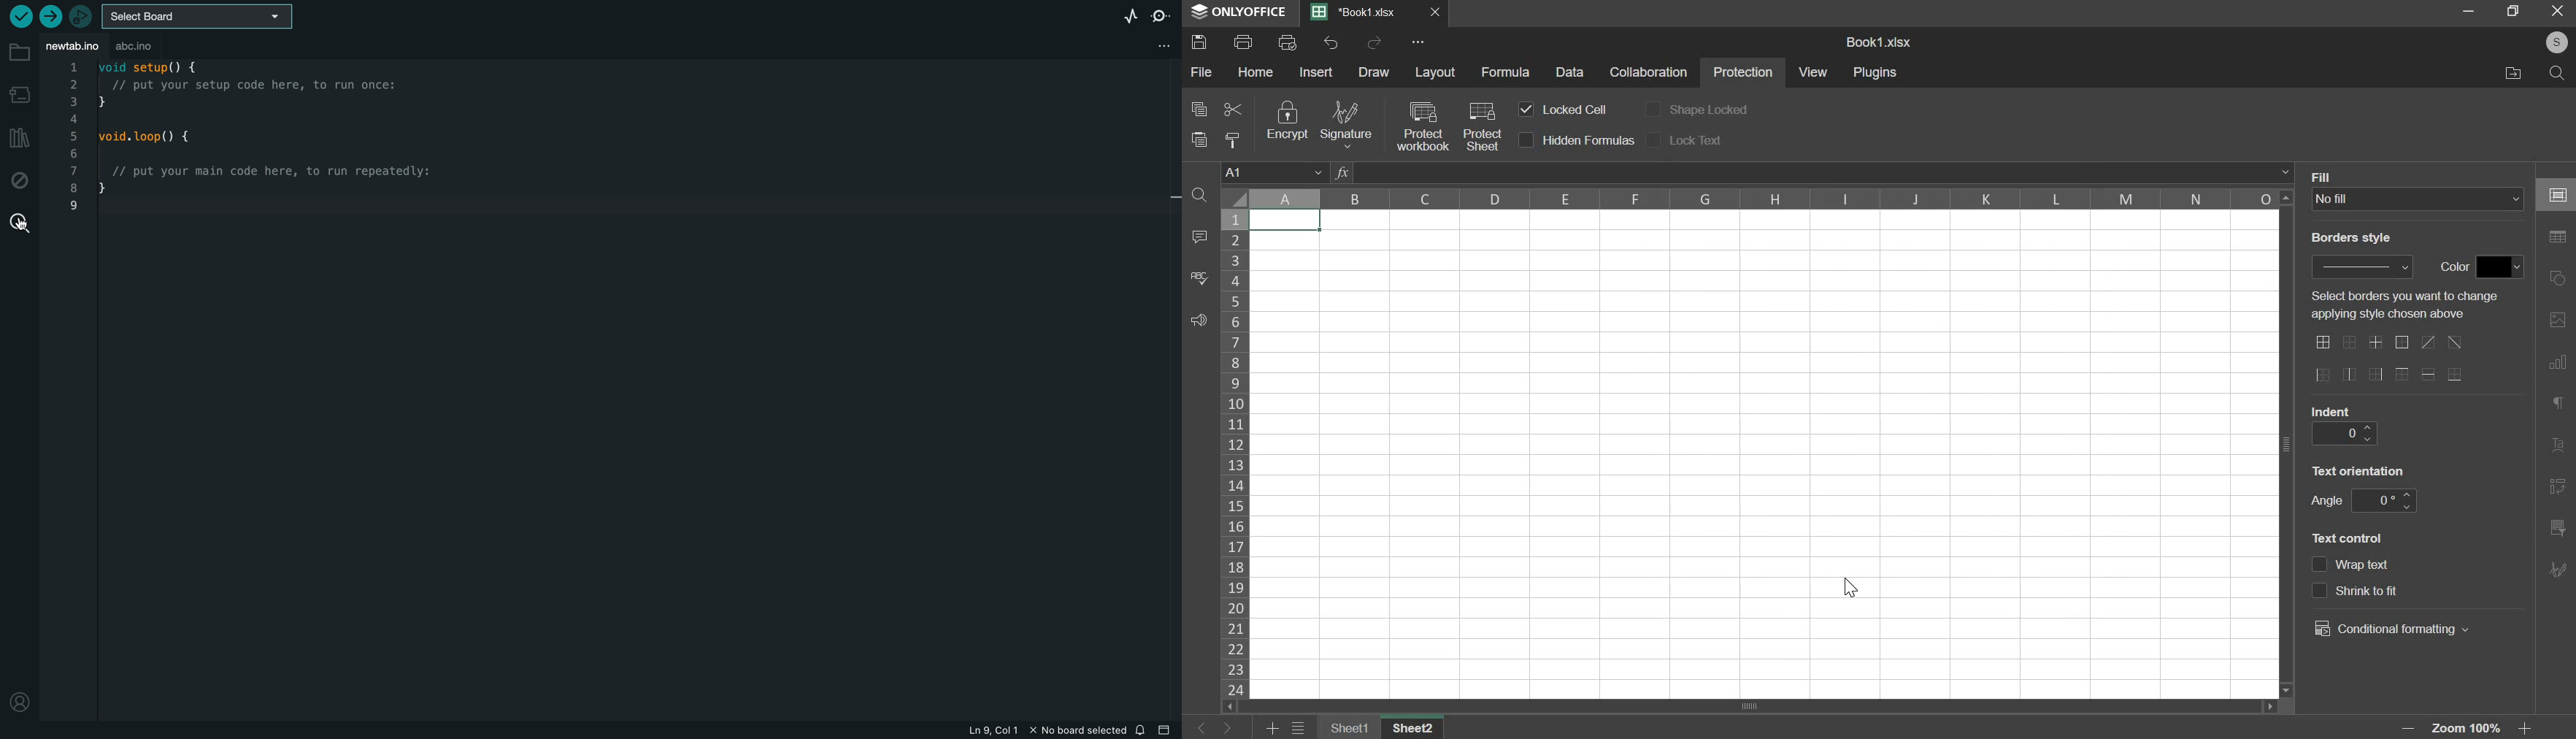  What do you see at coordinates (1199, 277) in the screenshot?
I see `spelling` at bounding box center [1199, 277].